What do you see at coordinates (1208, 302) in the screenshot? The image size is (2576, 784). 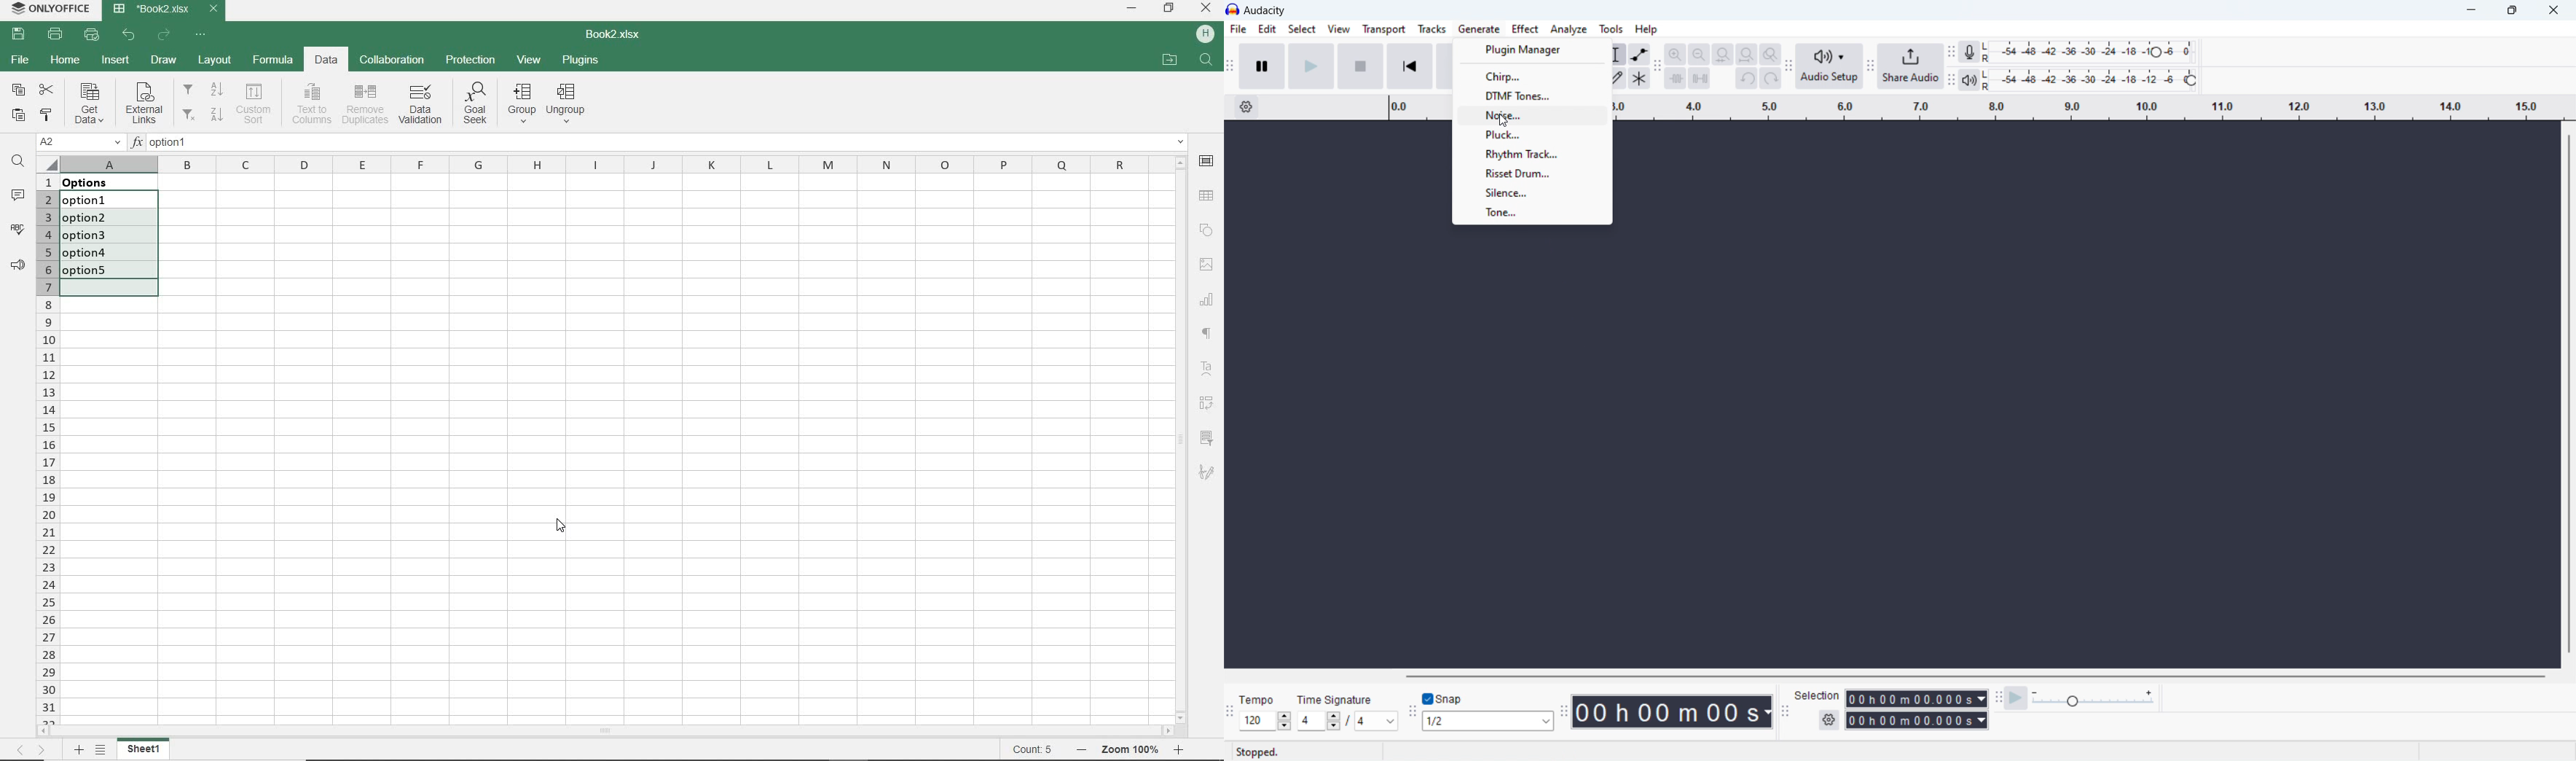 I see `CHART` at bounding box center [1208, 302].